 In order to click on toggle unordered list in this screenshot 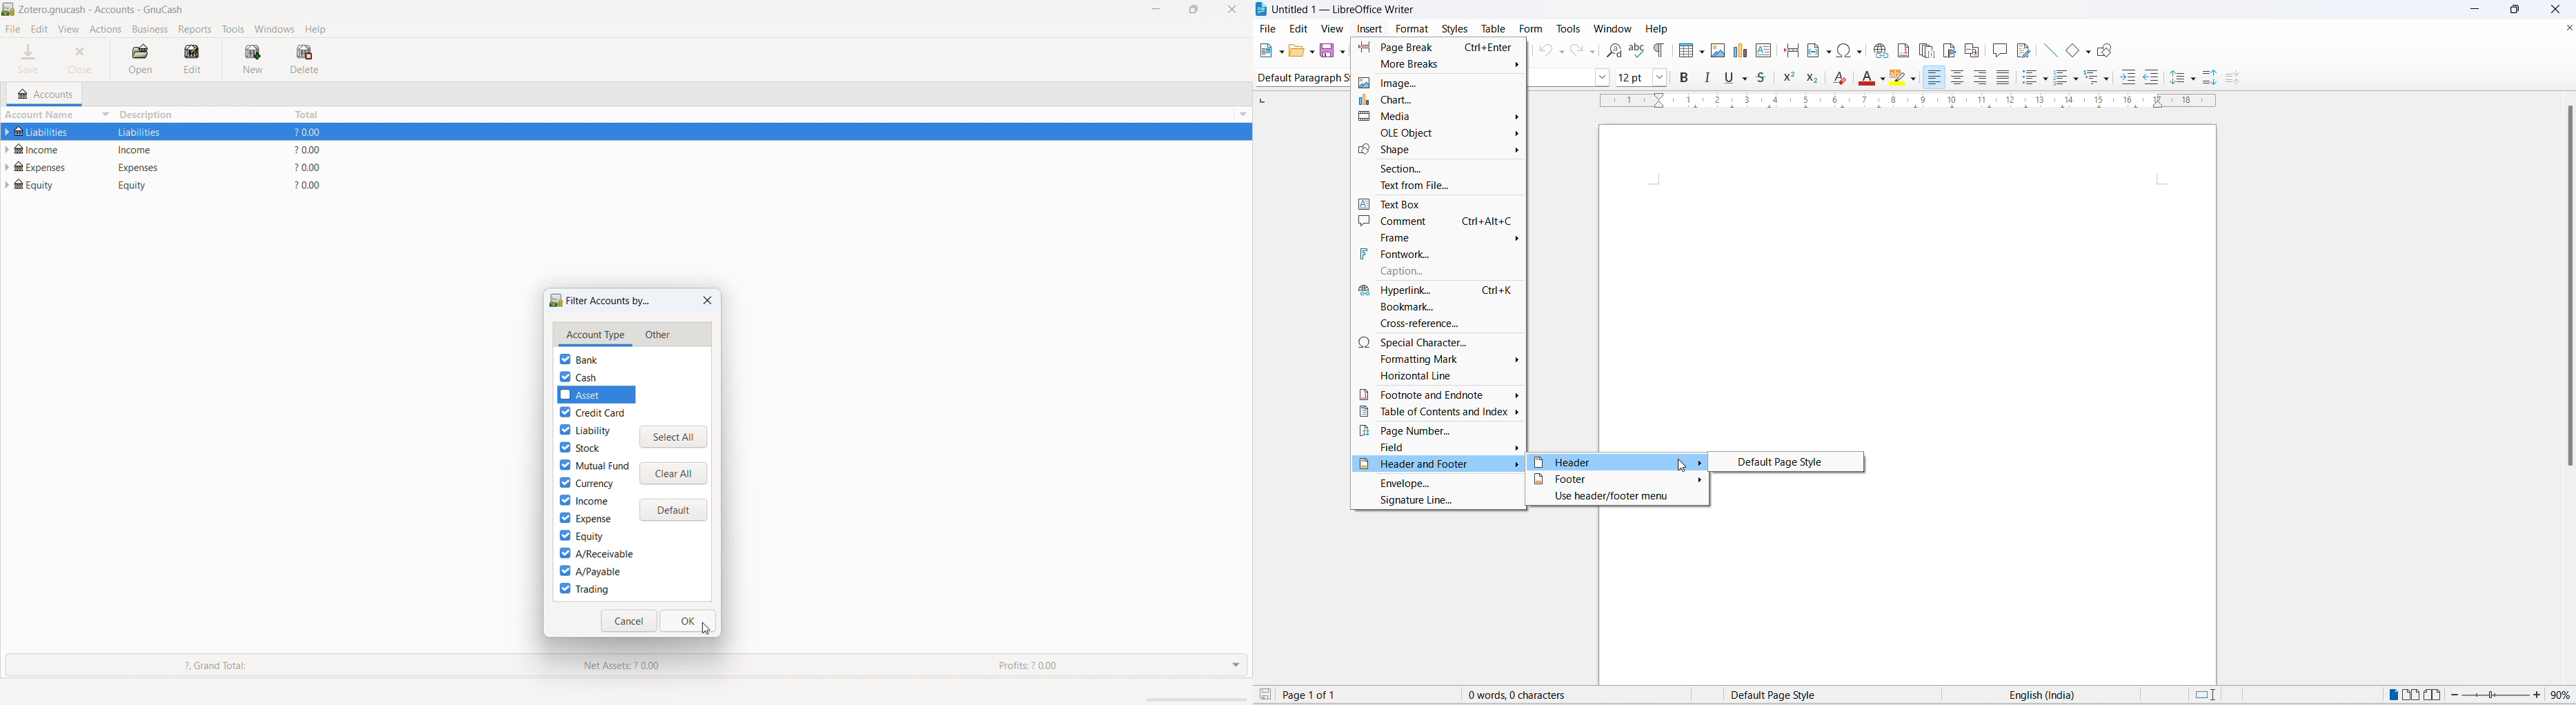, I will do `click(2045, 79)`.